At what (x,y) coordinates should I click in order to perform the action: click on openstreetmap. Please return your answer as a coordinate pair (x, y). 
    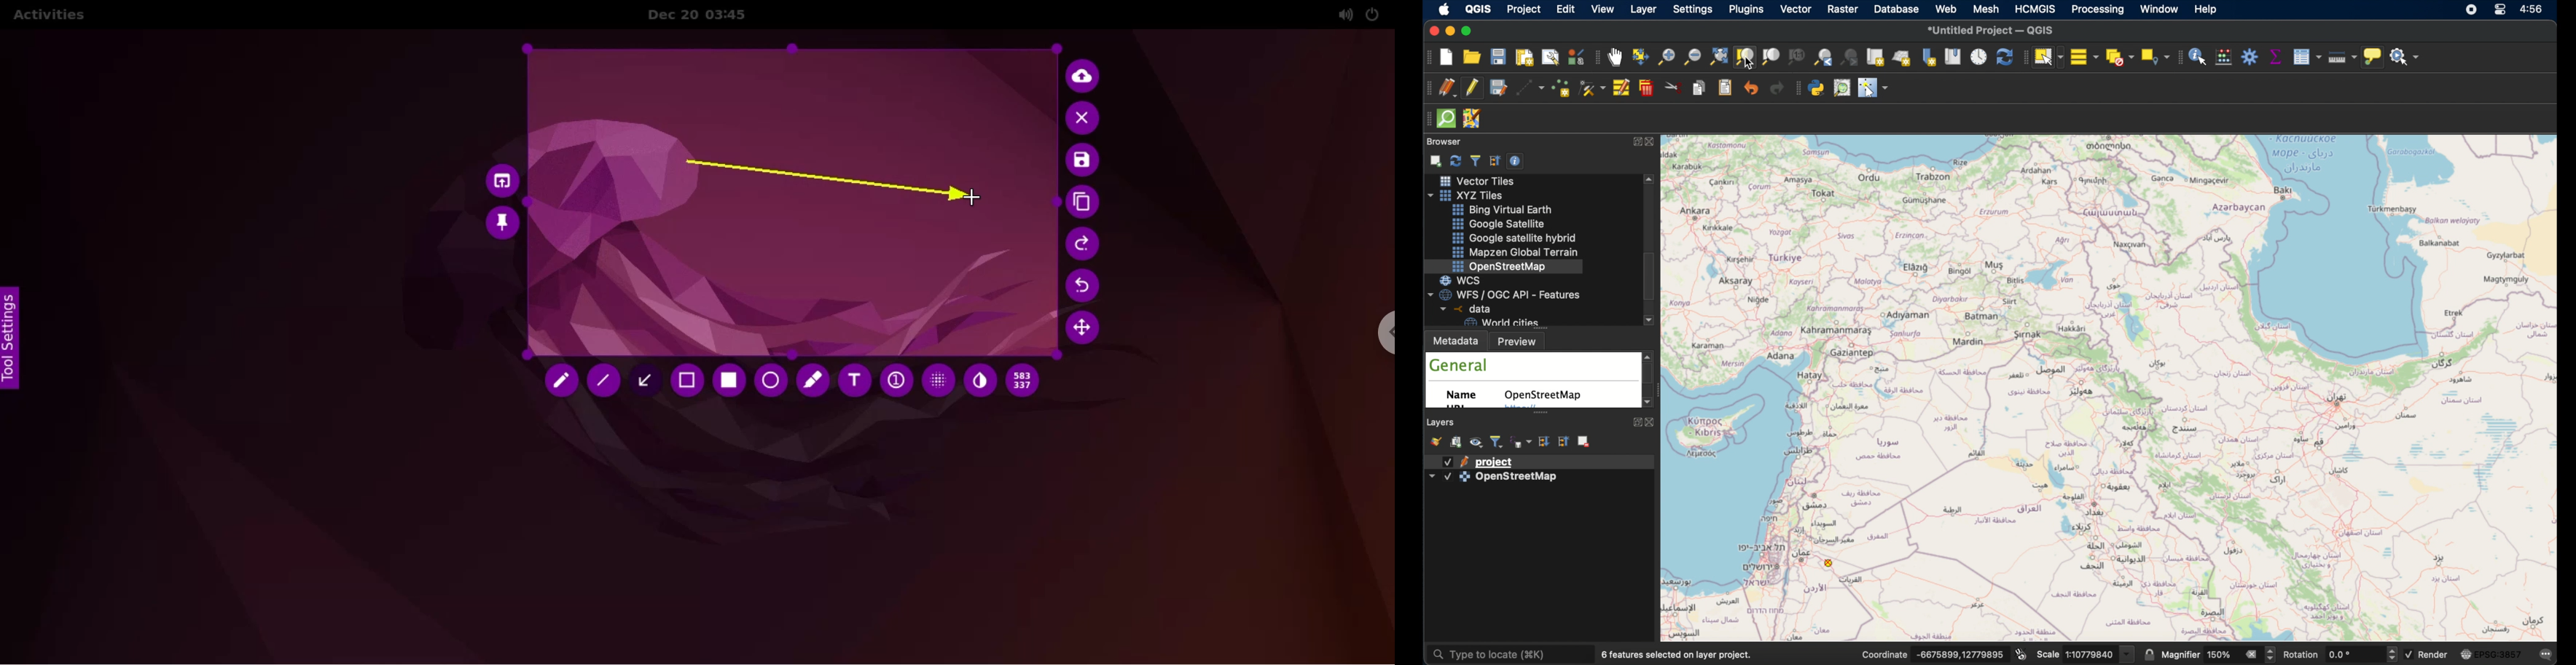
    Looking at the image, I should click on (2117, 386).